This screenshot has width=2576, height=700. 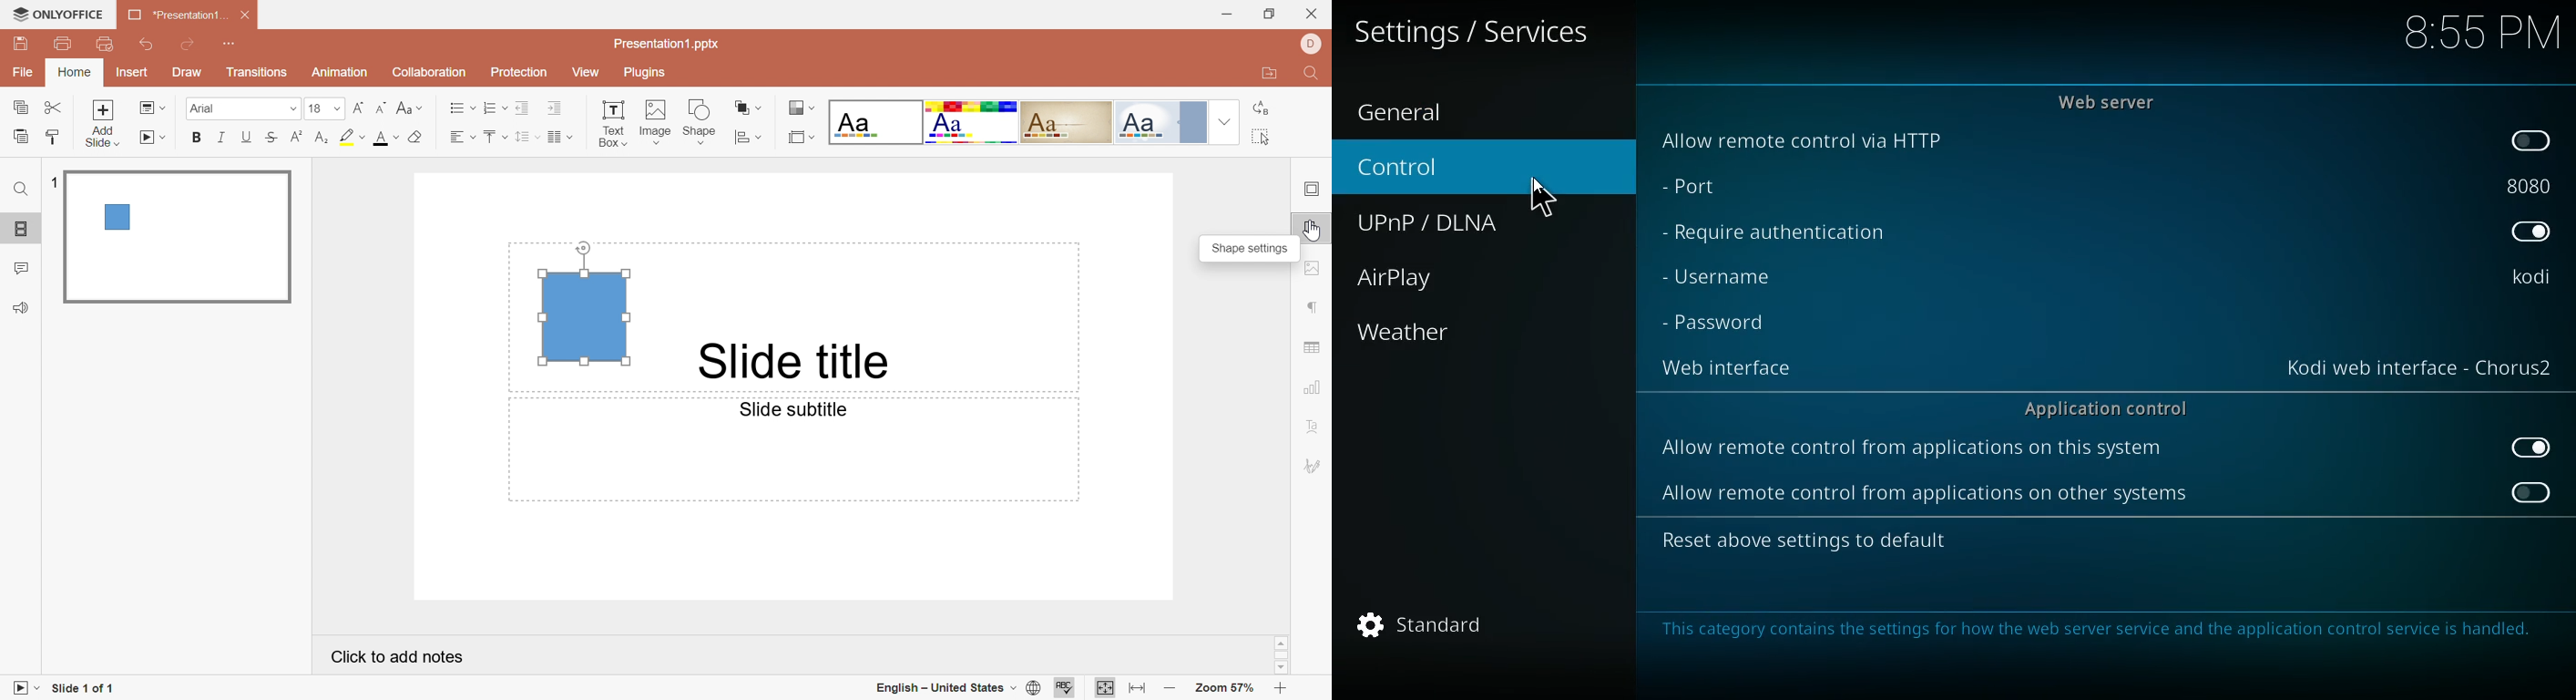 I want to click on Transitions, so click(x=260, y=74).